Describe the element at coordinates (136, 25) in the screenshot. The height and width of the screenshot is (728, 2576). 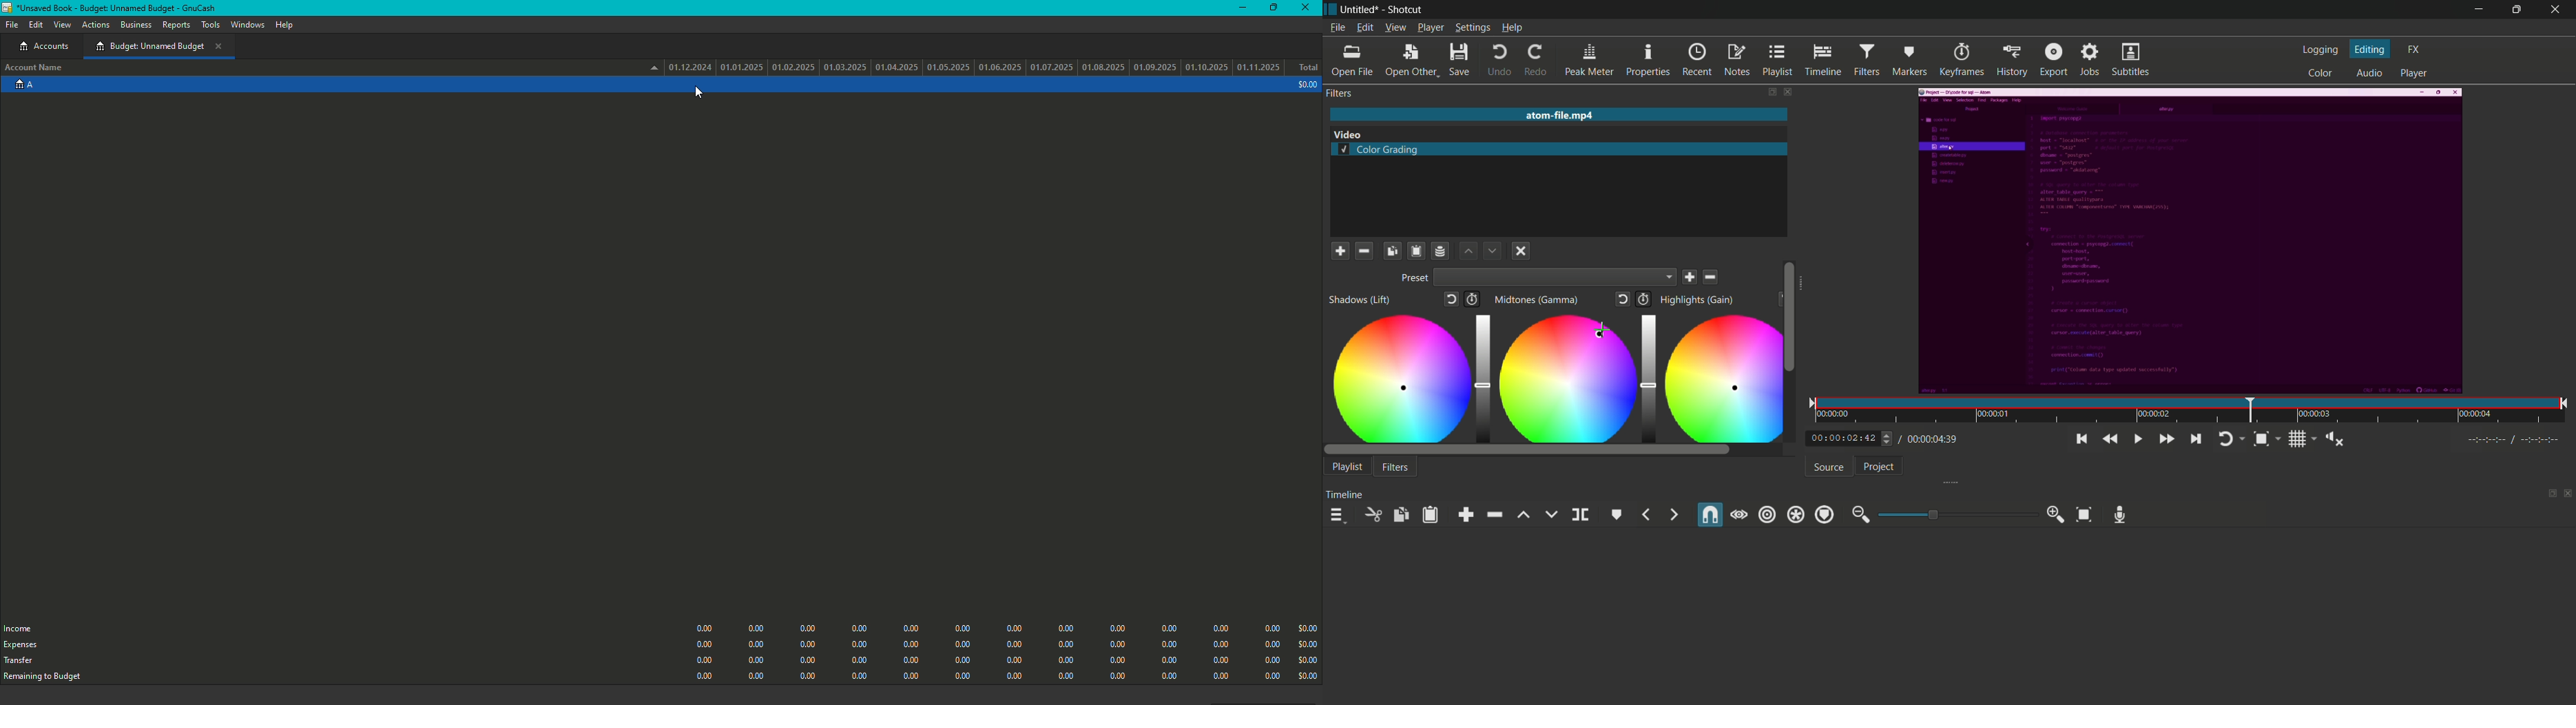
I see `Business` at that location.